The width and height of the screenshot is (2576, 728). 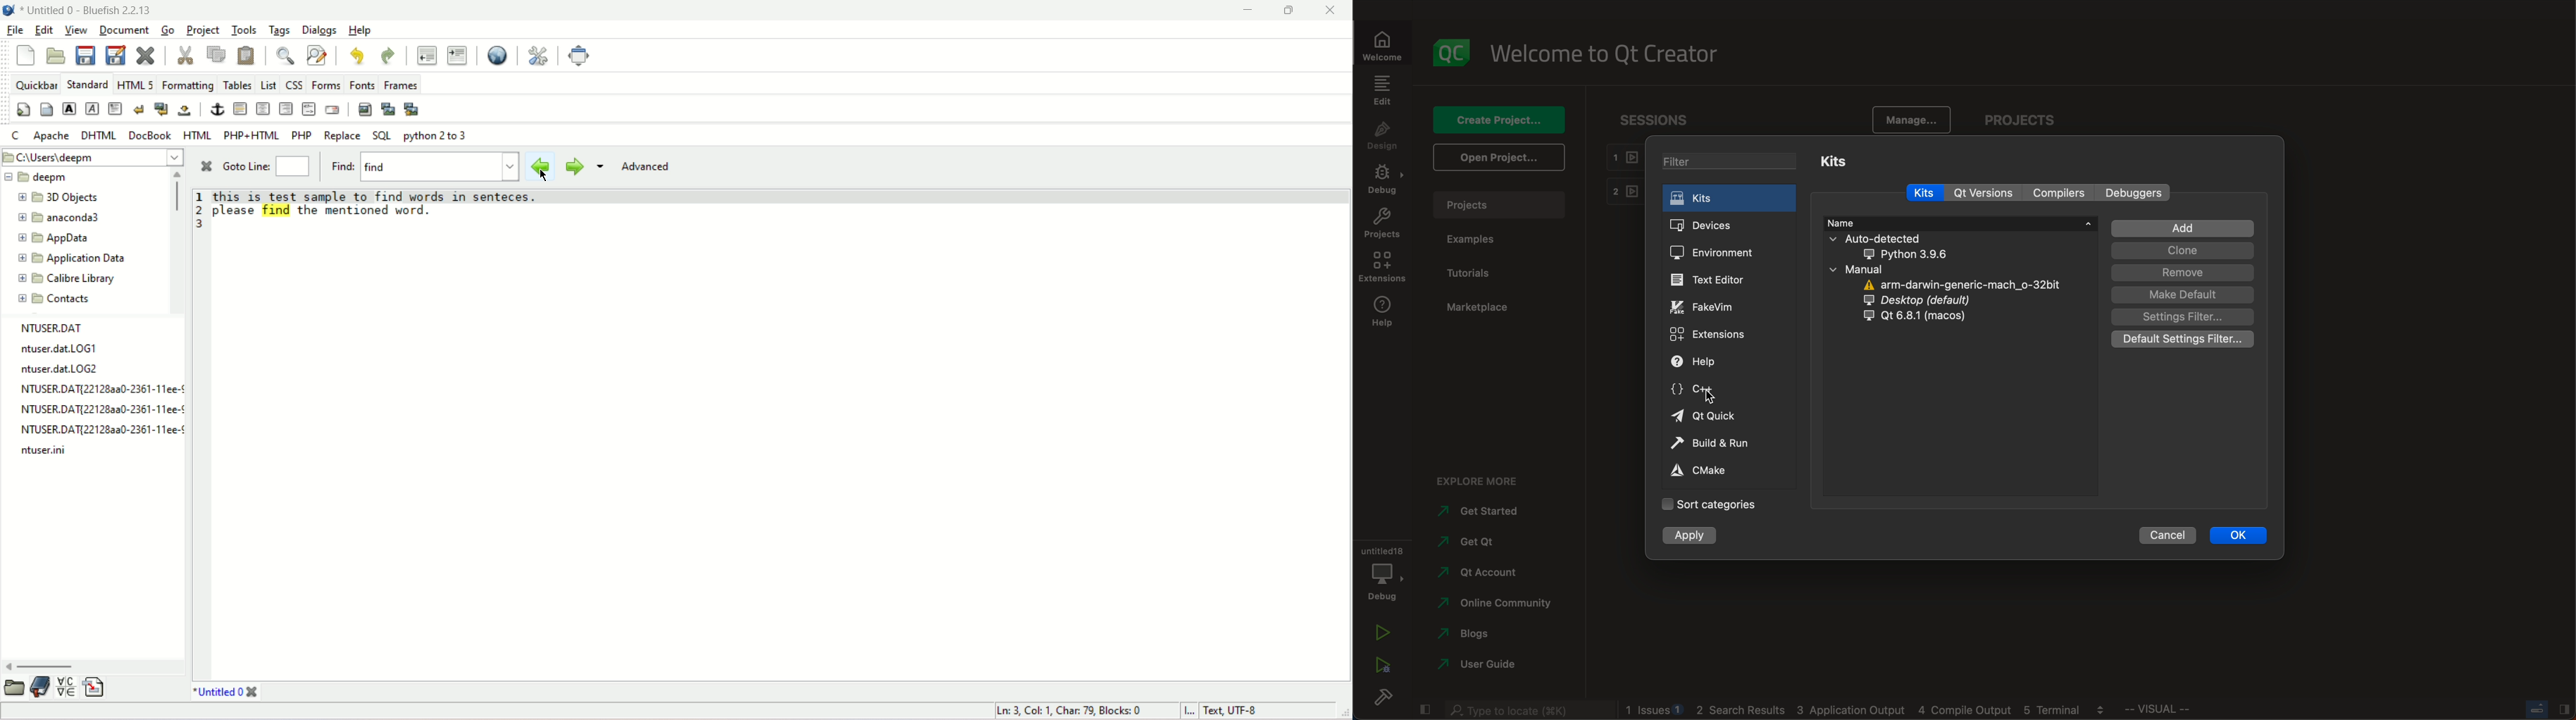 I want to click on manage, so click(x=1907, y=121).